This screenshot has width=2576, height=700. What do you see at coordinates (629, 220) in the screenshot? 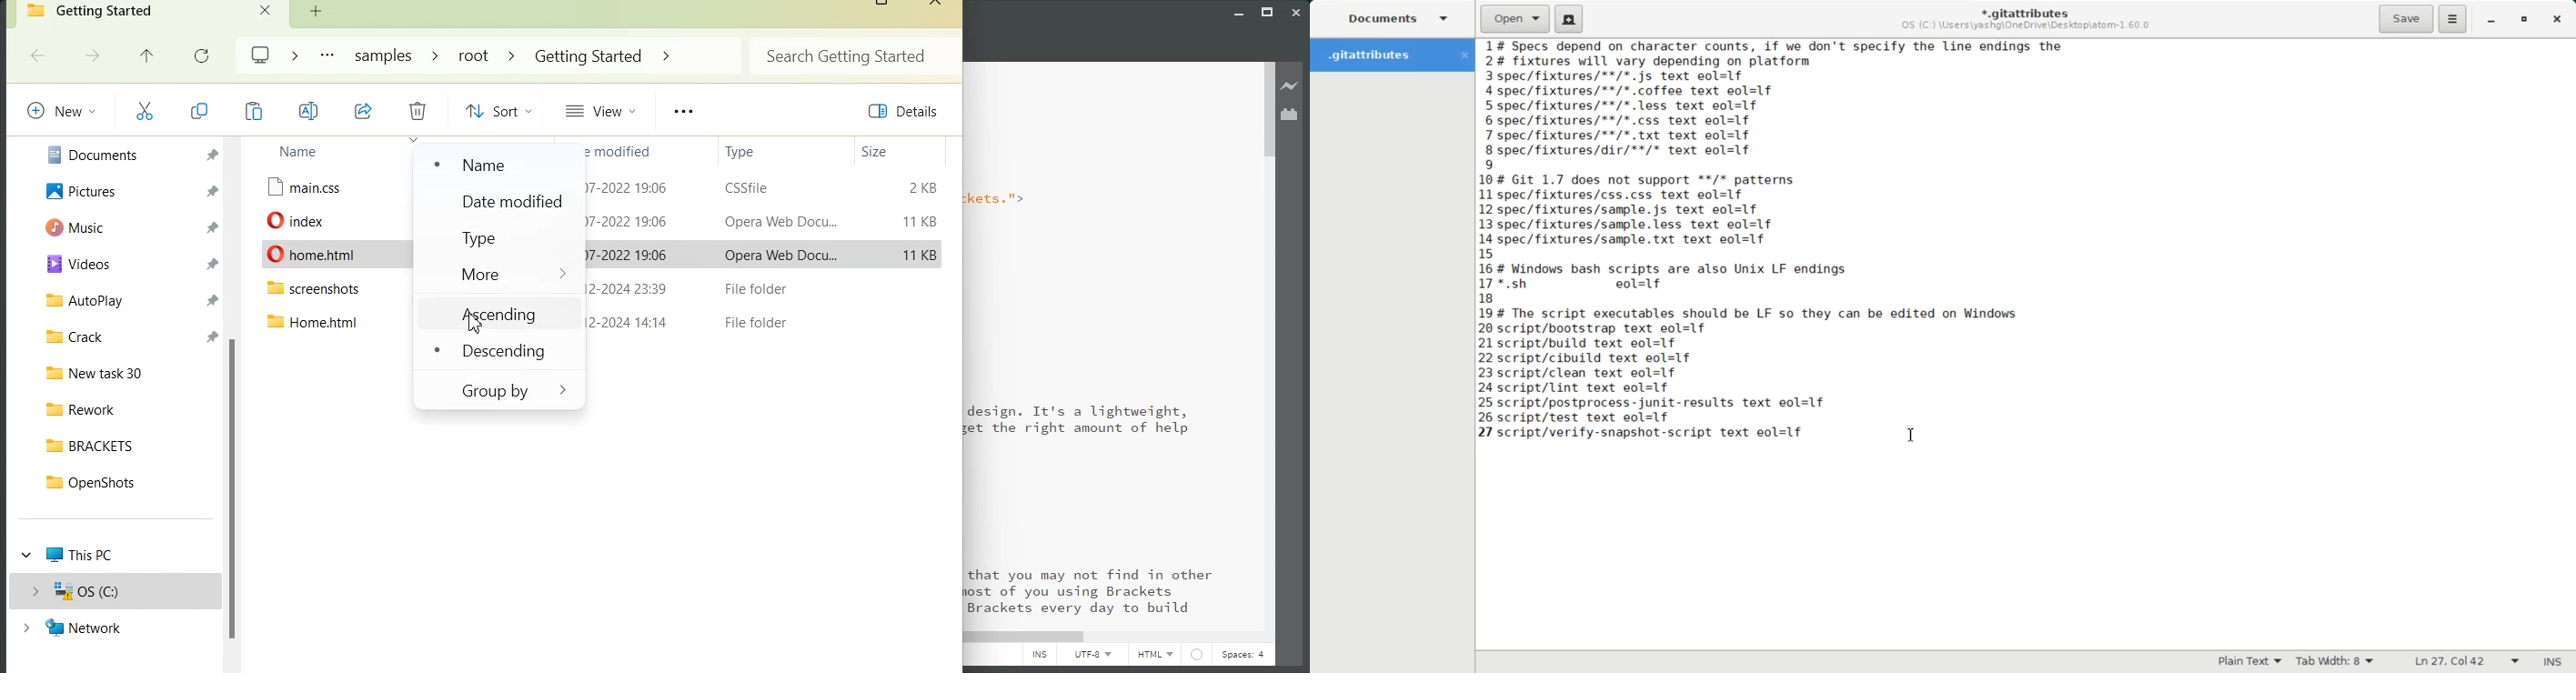
I see `date modified` at bounding box center [629, 220].